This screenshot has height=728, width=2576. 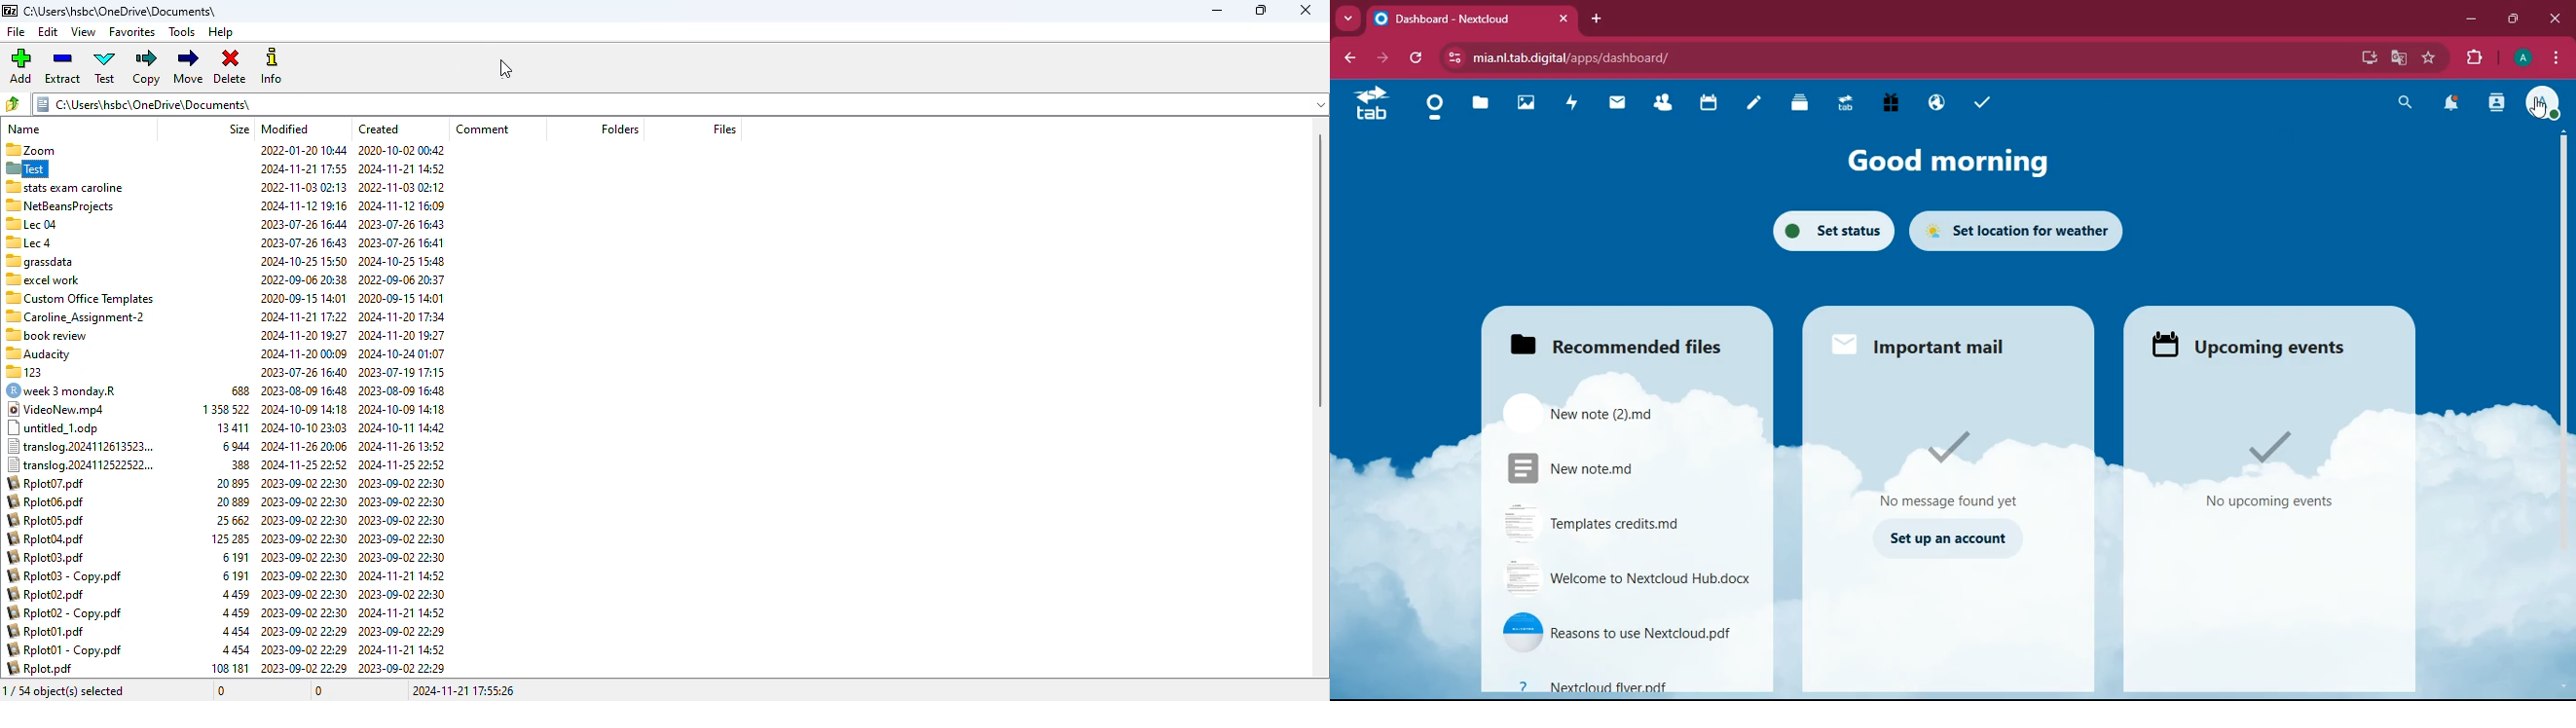 What do you see at coordinates (401, 613) in the screenshot?
I see `2024-11-21 14:52` at bounding box center [401, 613].